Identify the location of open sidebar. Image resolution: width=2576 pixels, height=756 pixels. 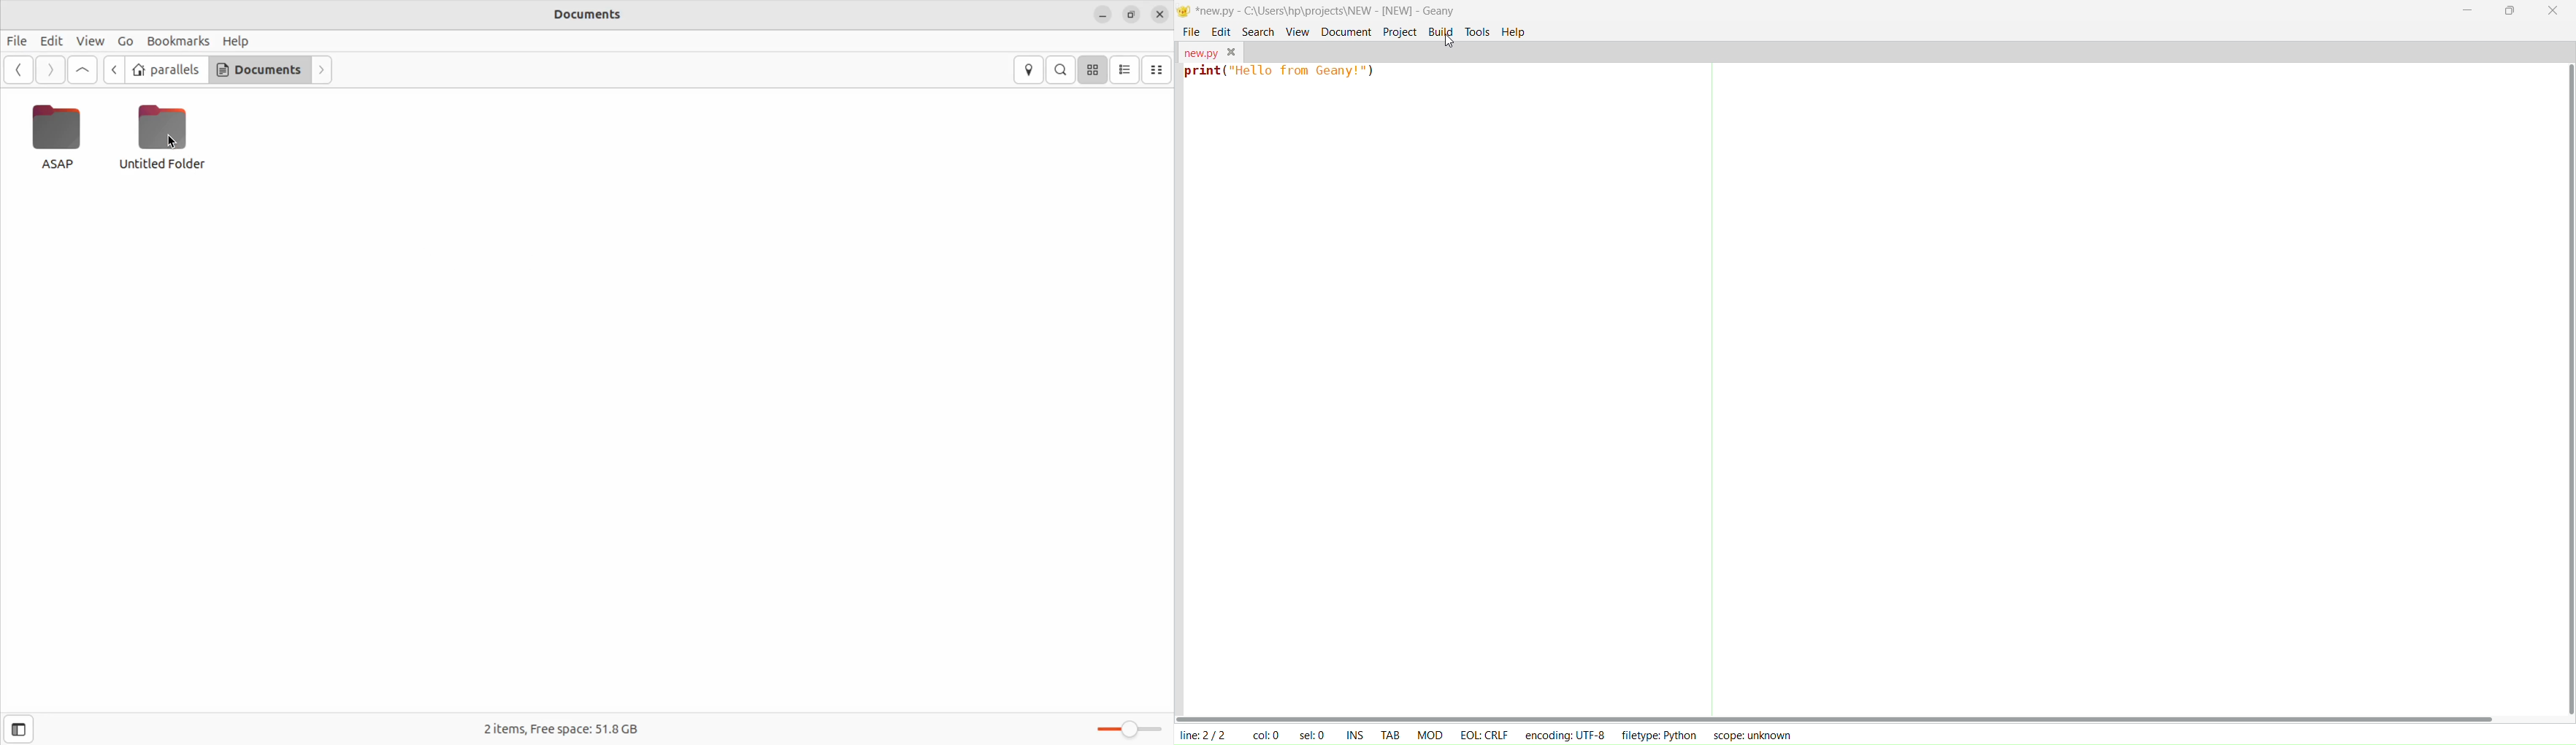
(25, 729).